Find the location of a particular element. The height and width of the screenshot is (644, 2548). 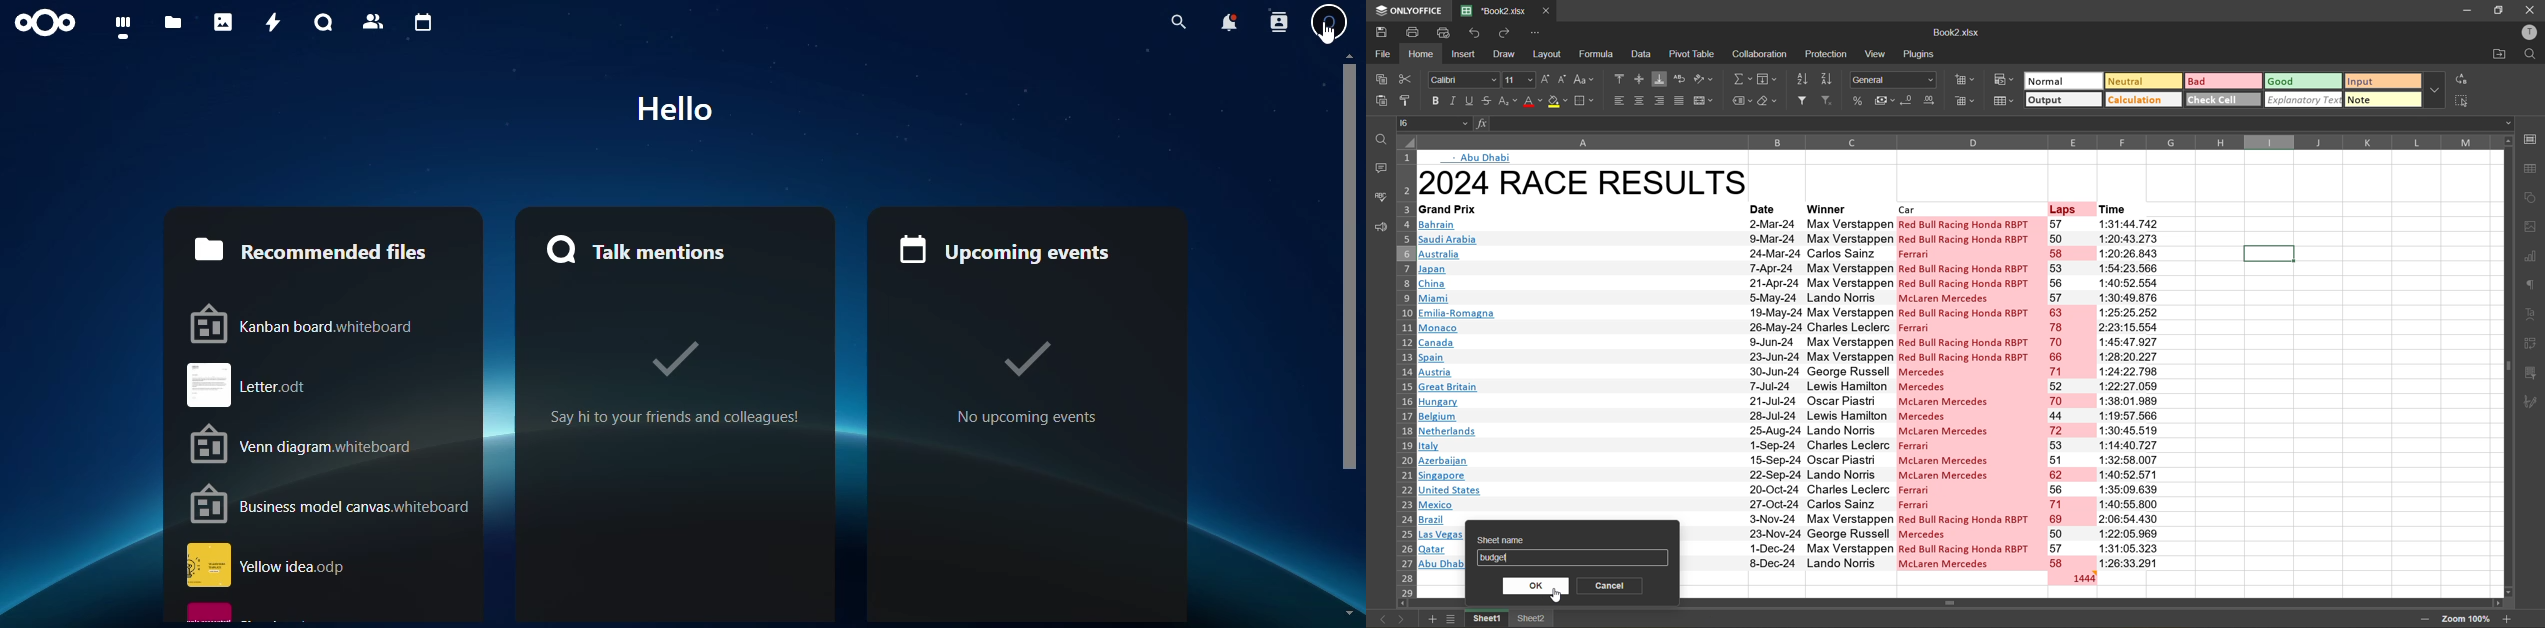

file is located at coordinates (1381, 53).